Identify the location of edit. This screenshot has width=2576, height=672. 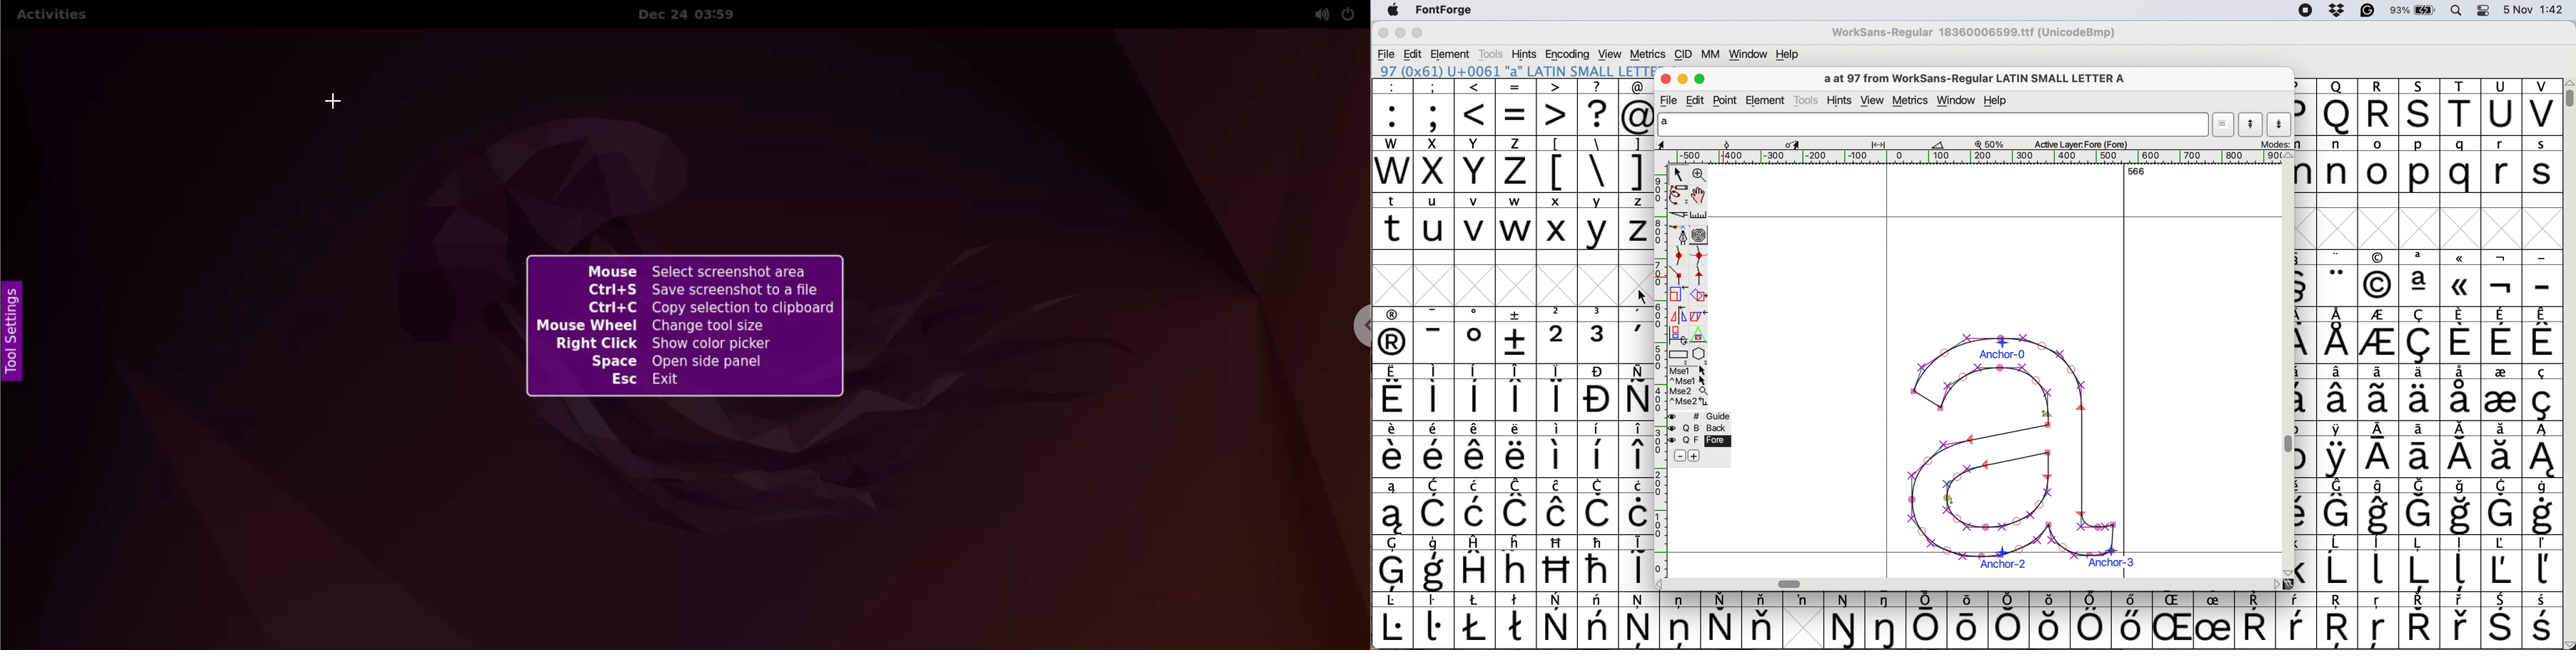
(1697, 101).